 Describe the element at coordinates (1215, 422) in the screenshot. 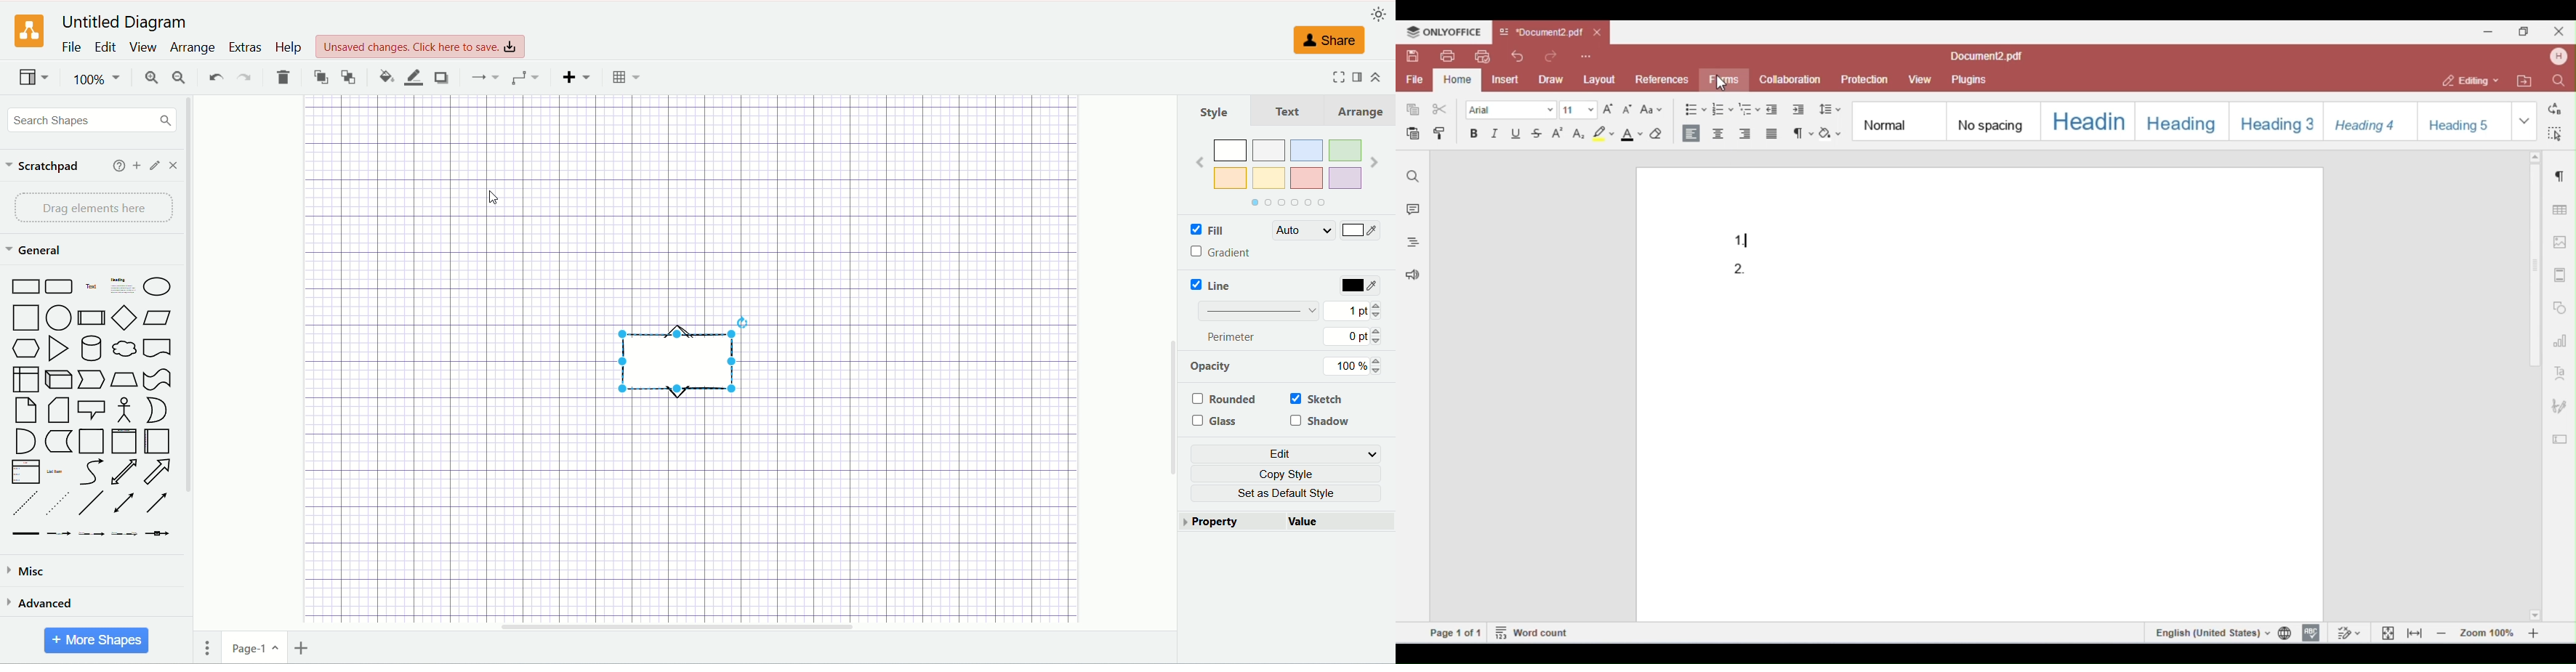

I see `glass` at that location.